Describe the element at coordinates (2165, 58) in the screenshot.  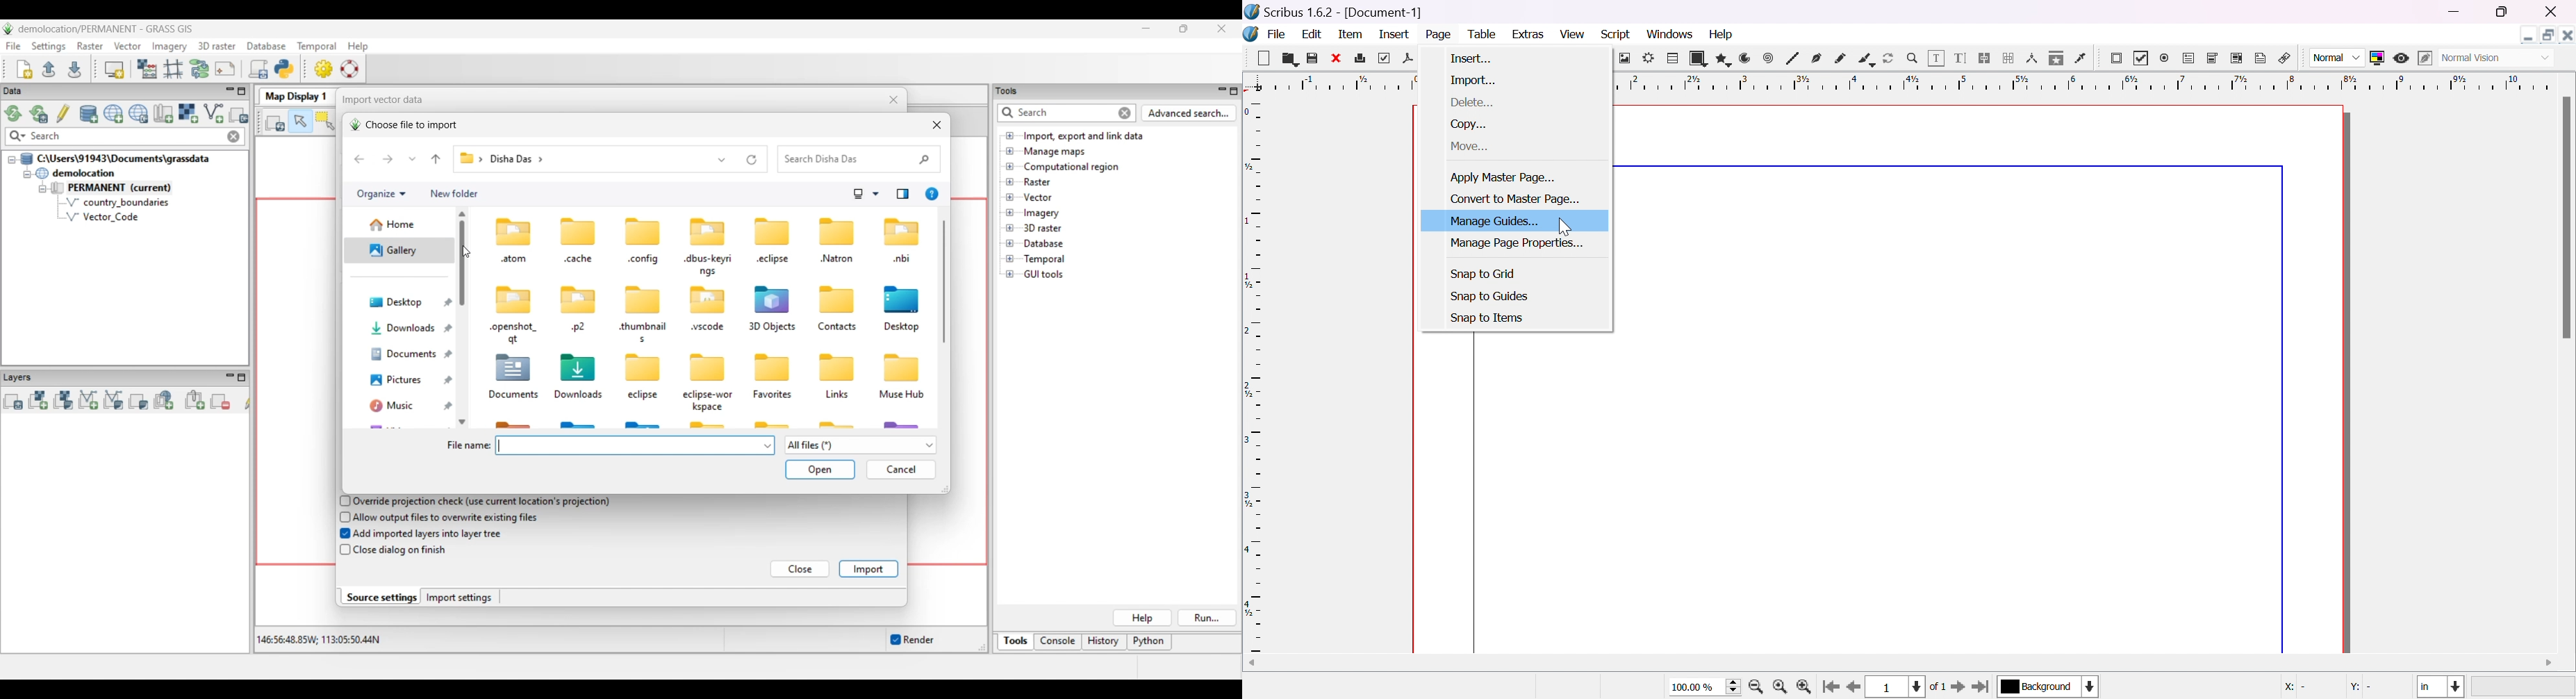
I see `PDF radio button` at that location.